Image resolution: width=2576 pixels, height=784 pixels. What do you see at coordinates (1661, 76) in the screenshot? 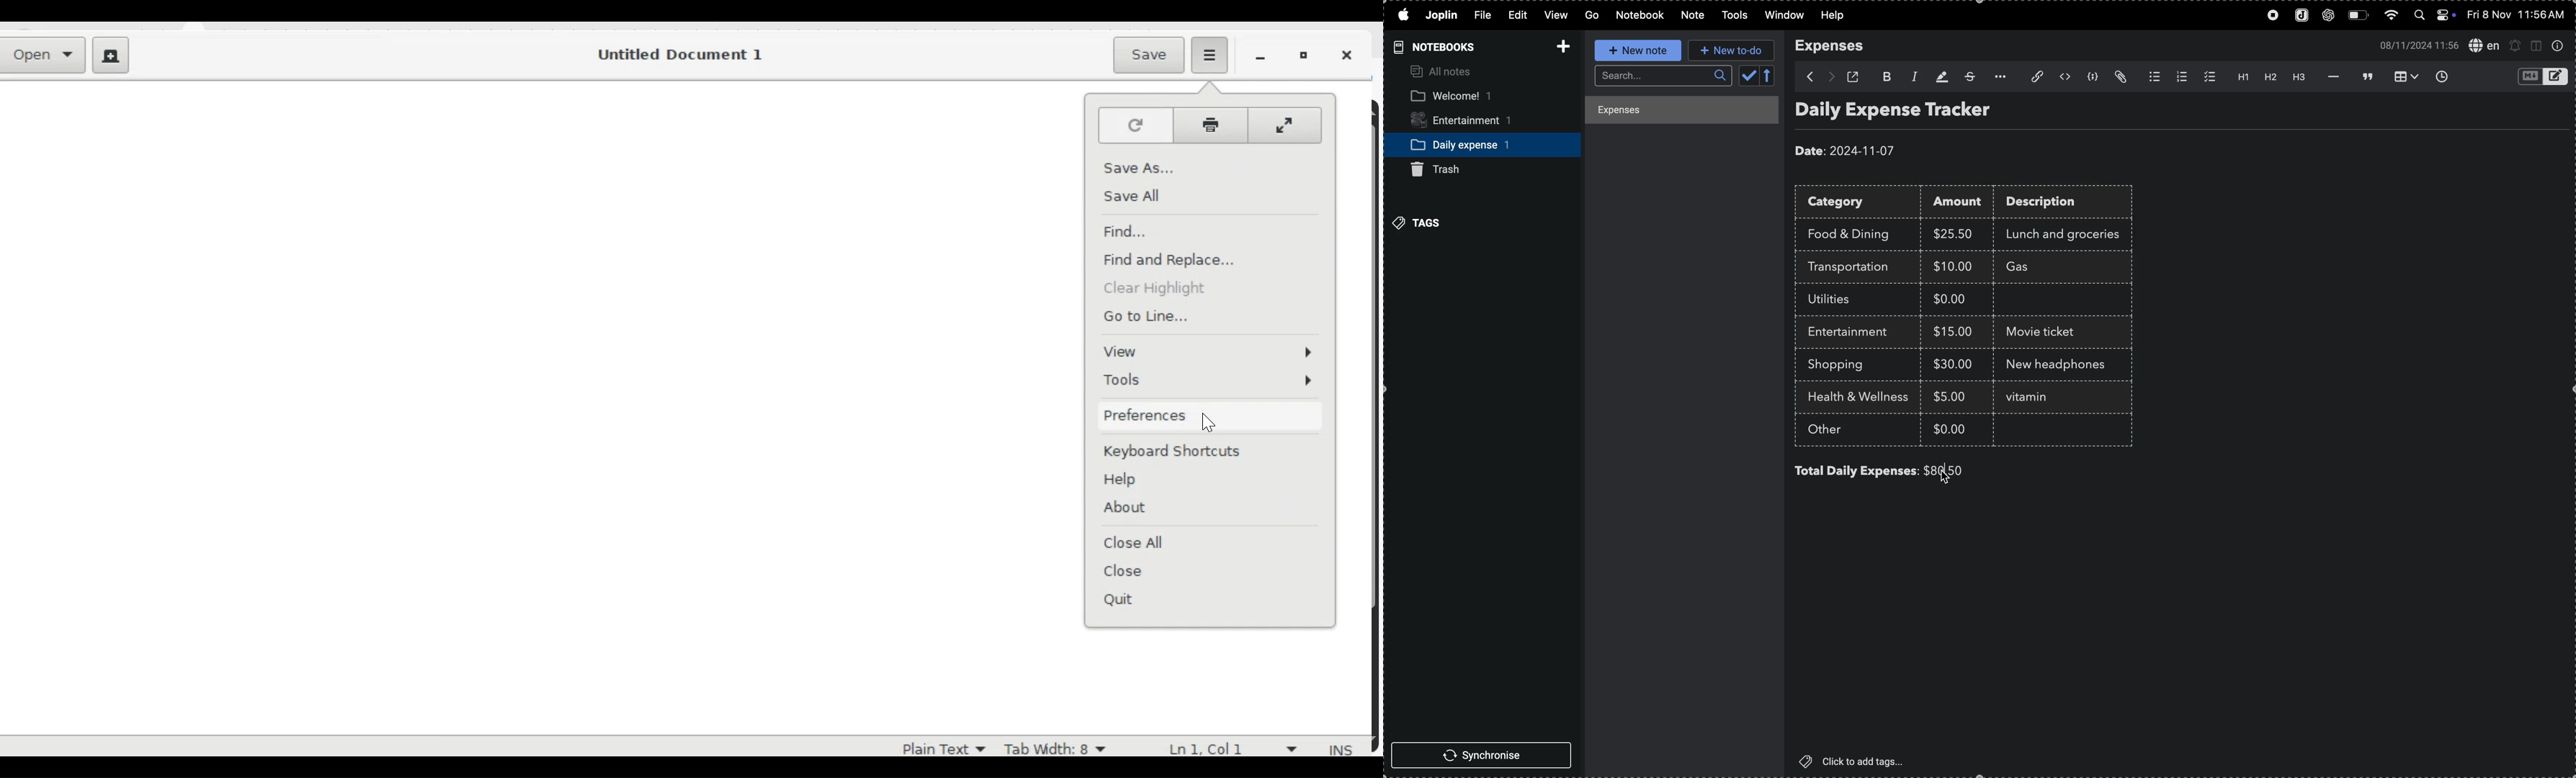
I see `search bar` at bounding box center [1661, 76].